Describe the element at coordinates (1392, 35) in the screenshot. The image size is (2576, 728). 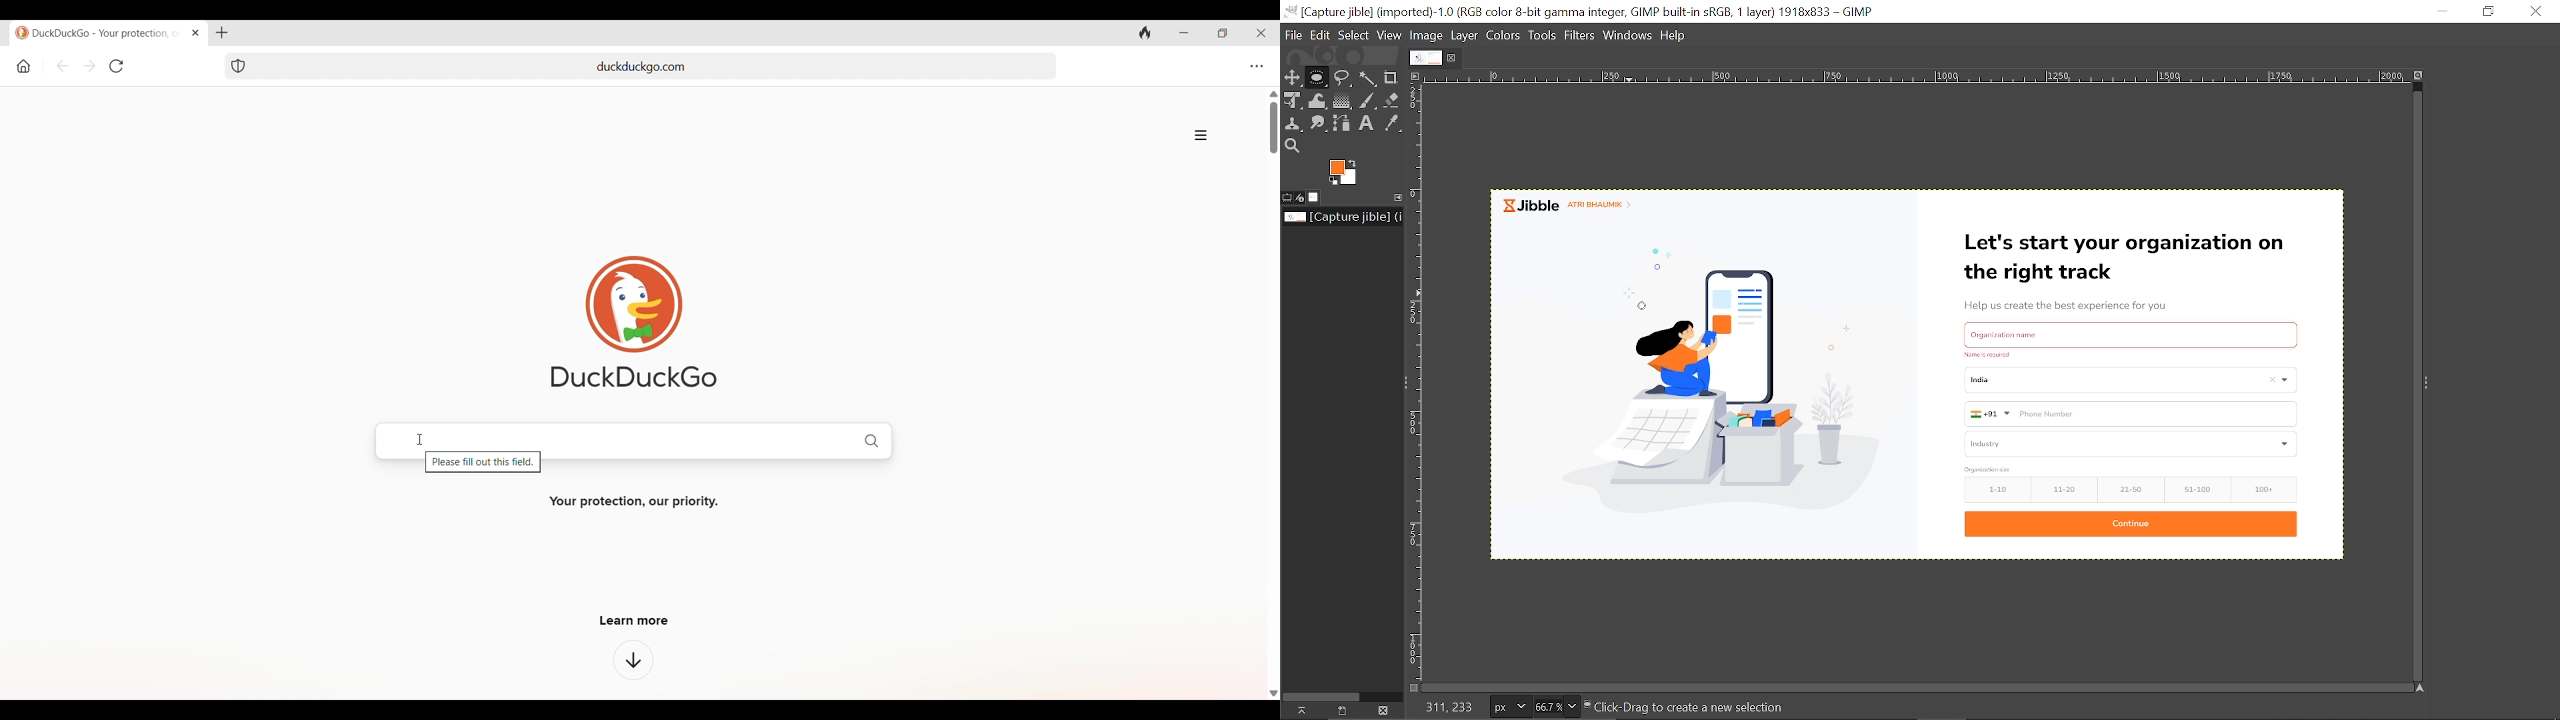
I see `` at that location.